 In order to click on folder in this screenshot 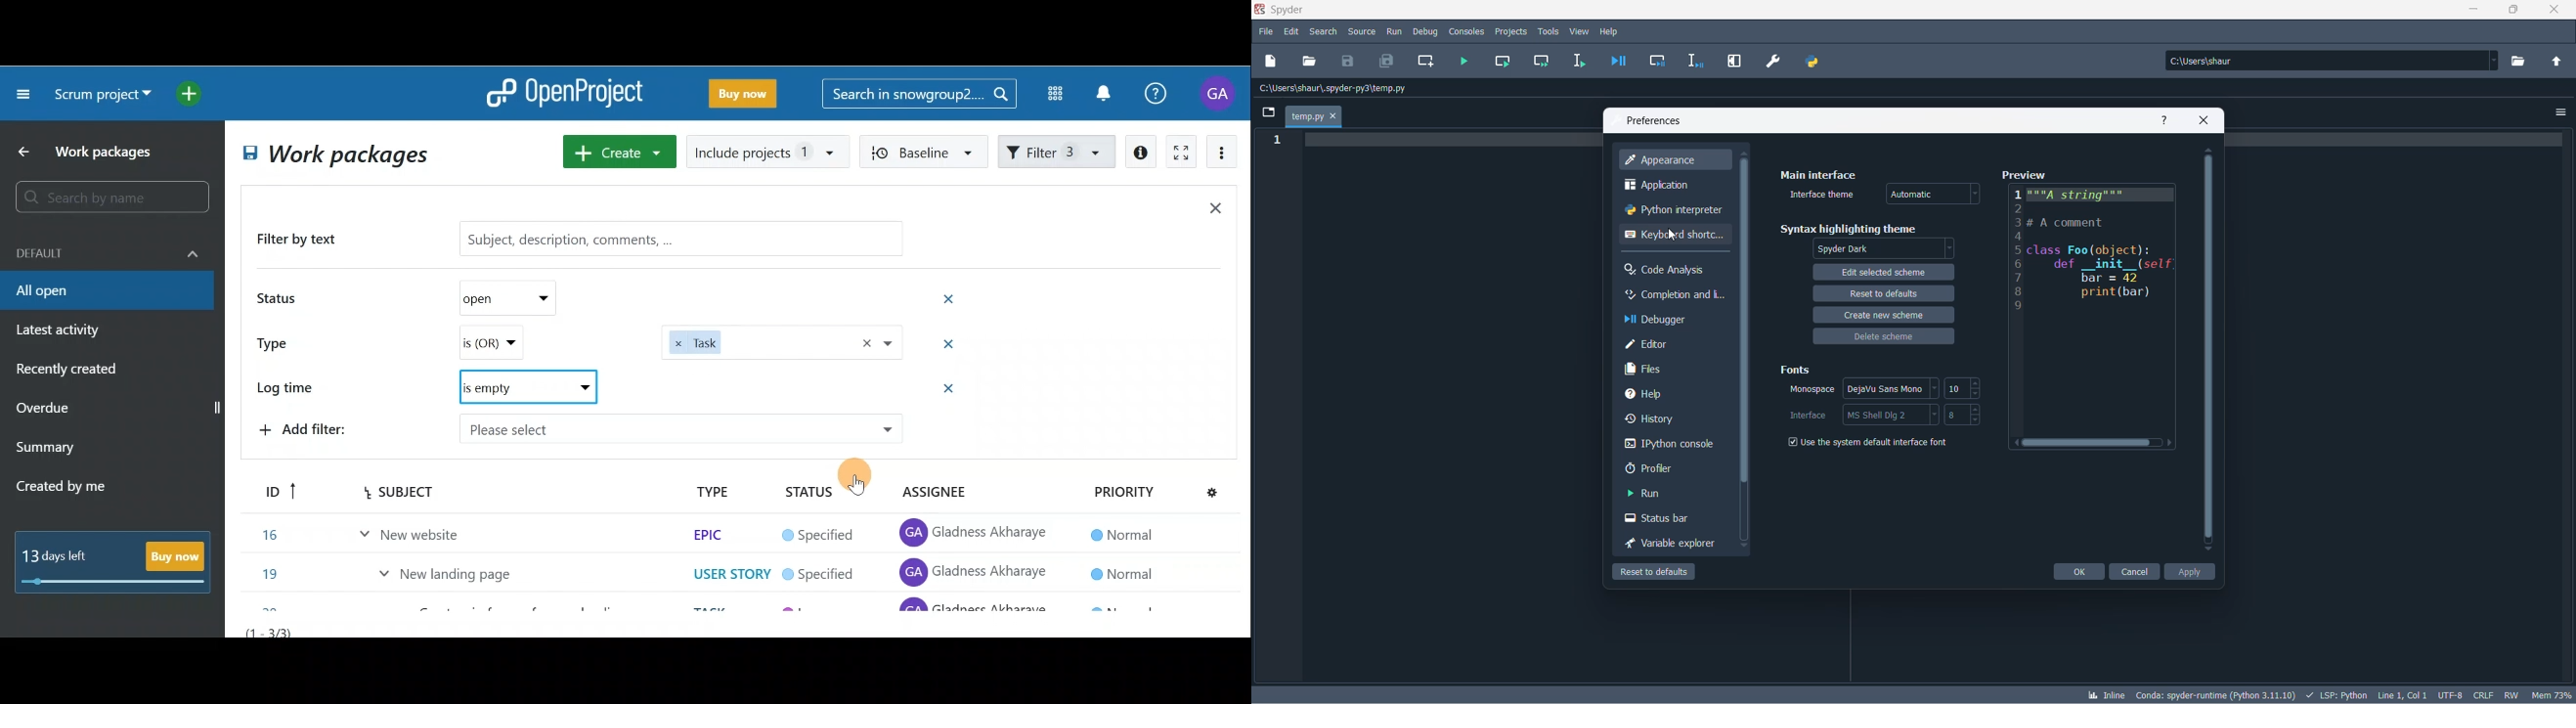, I will do `click(1267, 114)`.